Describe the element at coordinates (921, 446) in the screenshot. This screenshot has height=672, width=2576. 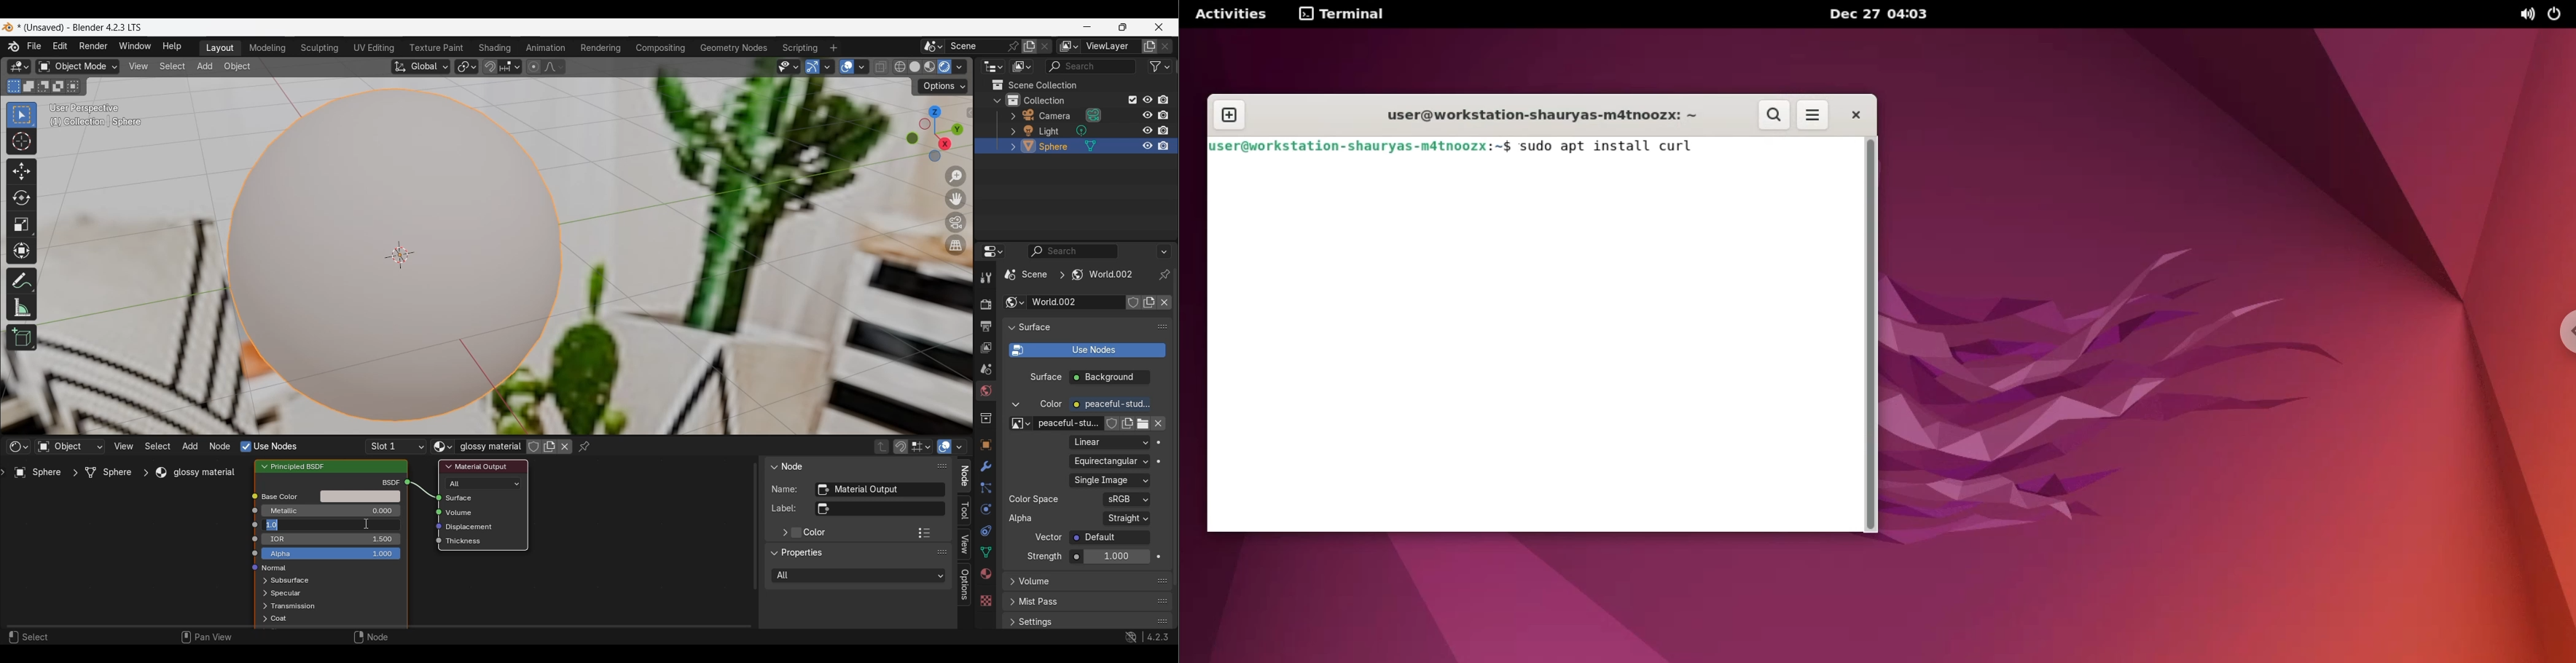
I see `Stop node element` at that location.